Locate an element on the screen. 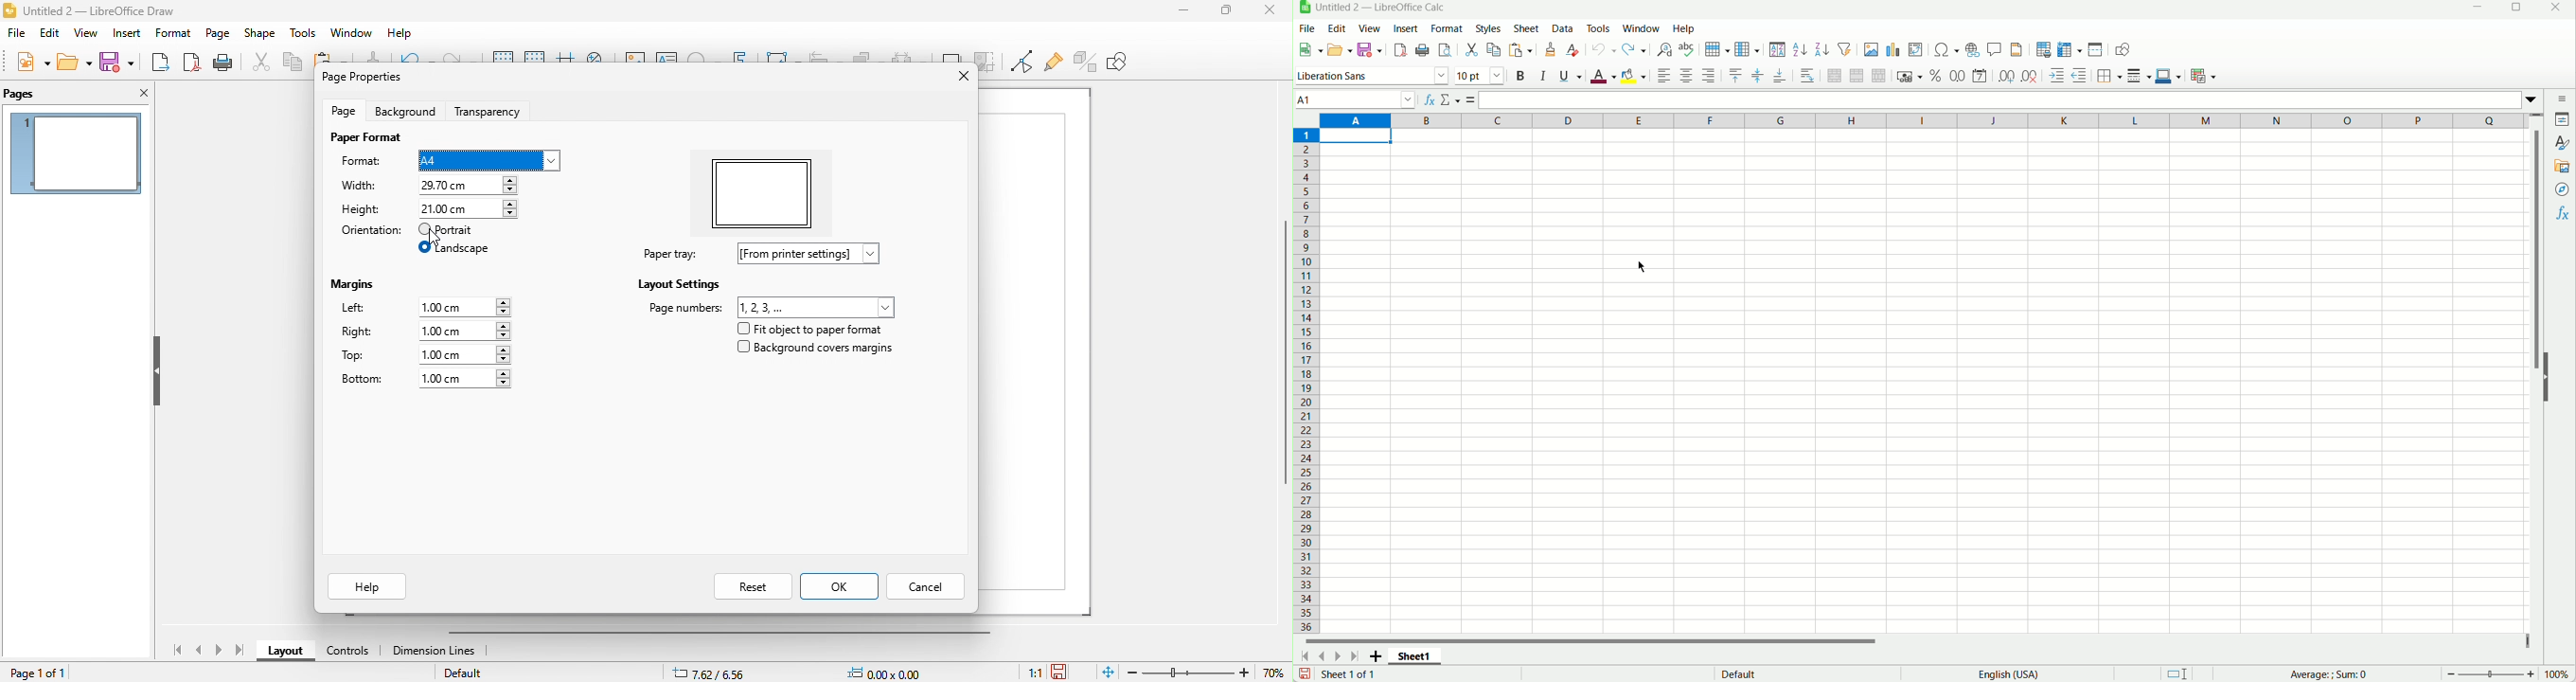 The width and height of the screenshot is (2576, 700). Default is located at coordinates (1792, 675).